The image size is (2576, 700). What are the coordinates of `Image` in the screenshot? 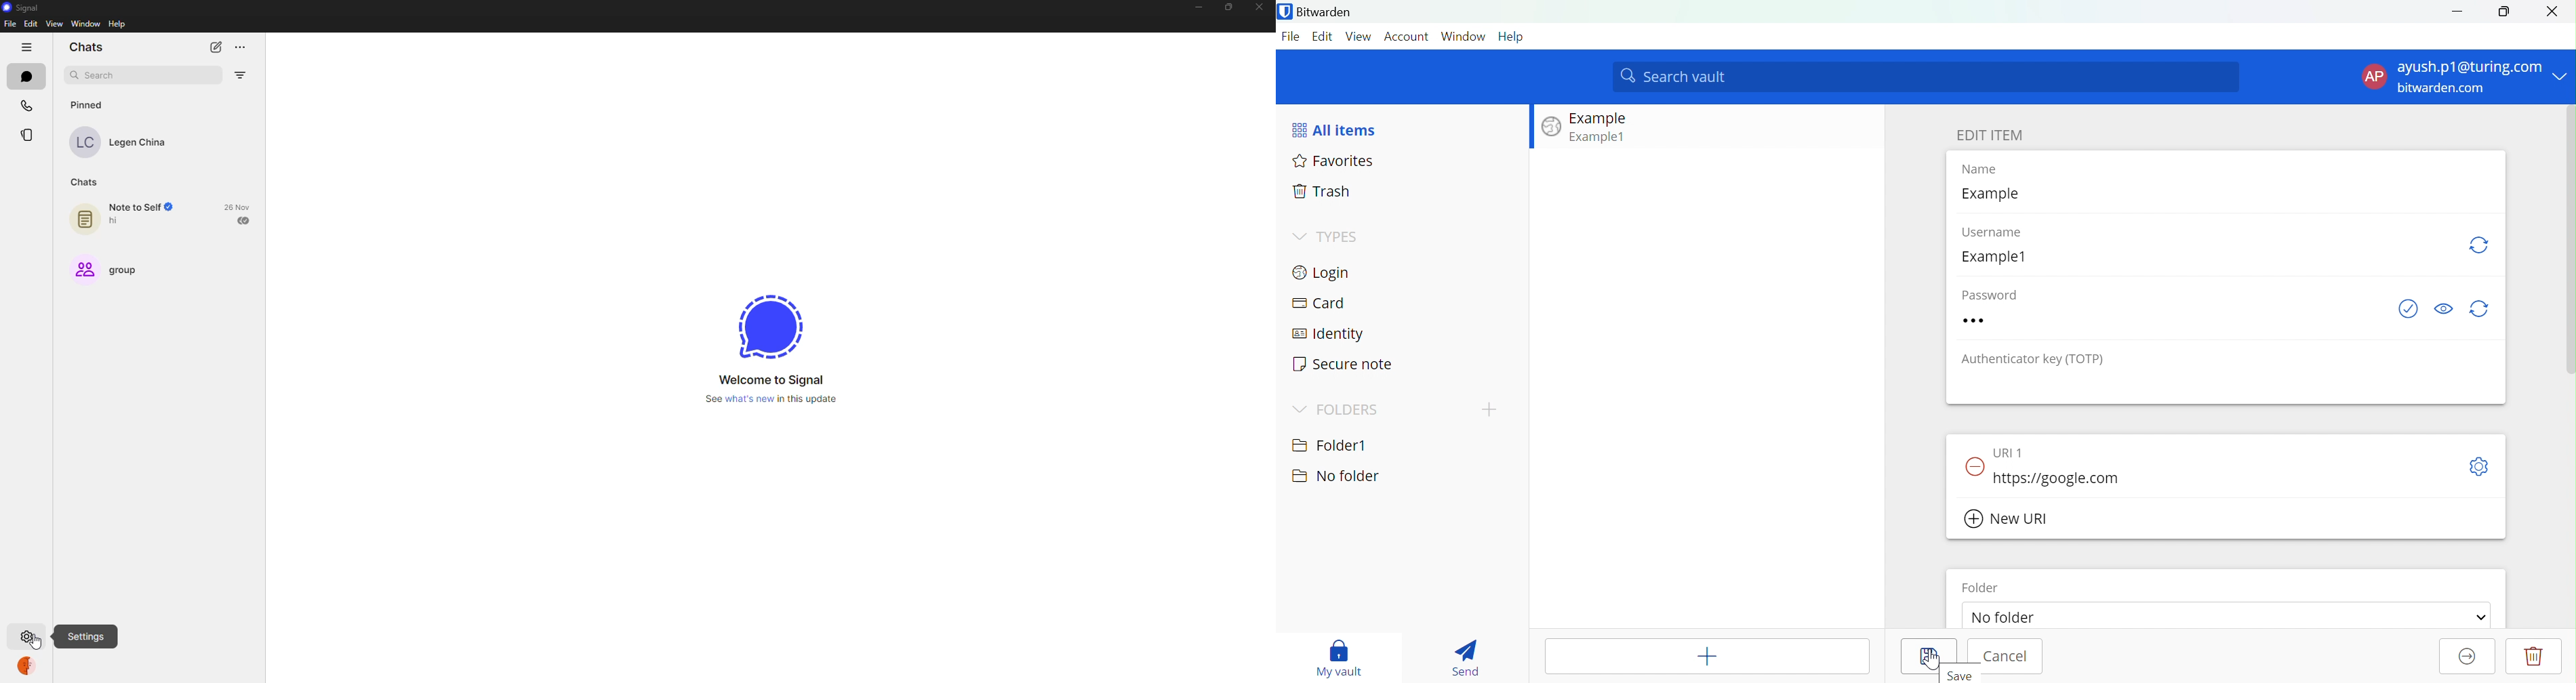 It's located at (1552, 127).